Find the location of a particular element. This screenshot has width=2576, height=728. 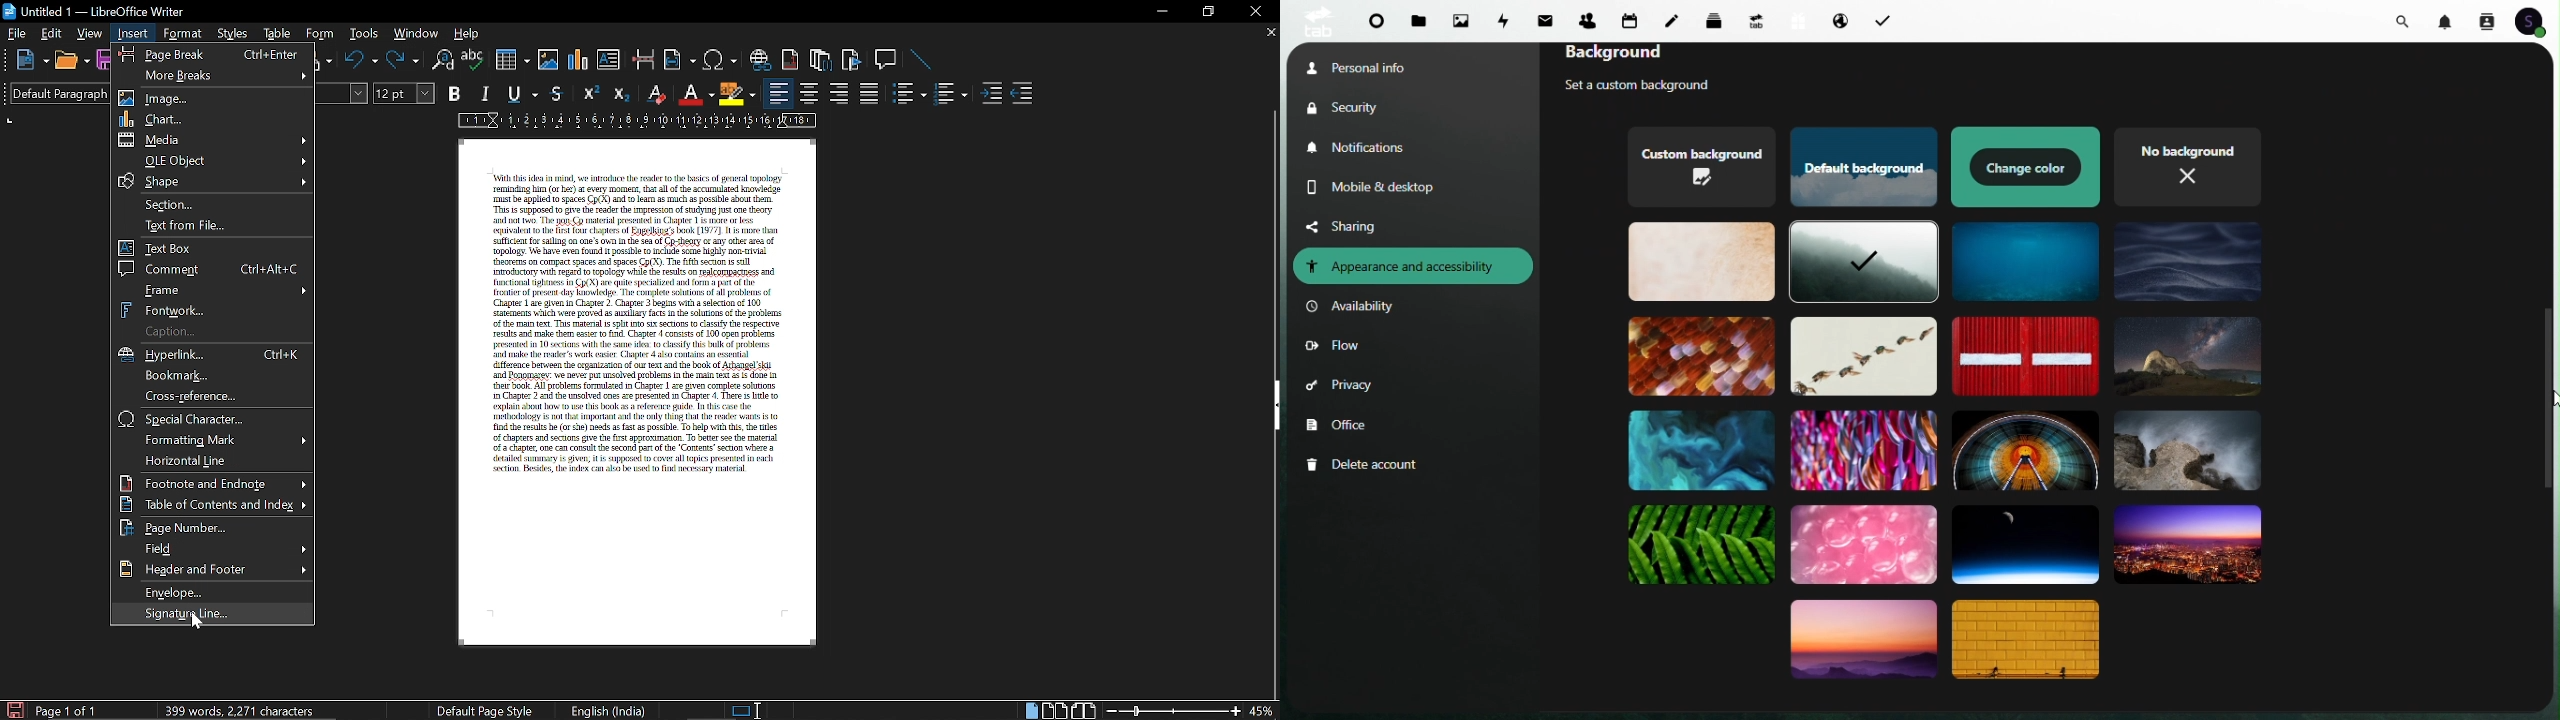

Notes is located at coordinates (1677, 16).